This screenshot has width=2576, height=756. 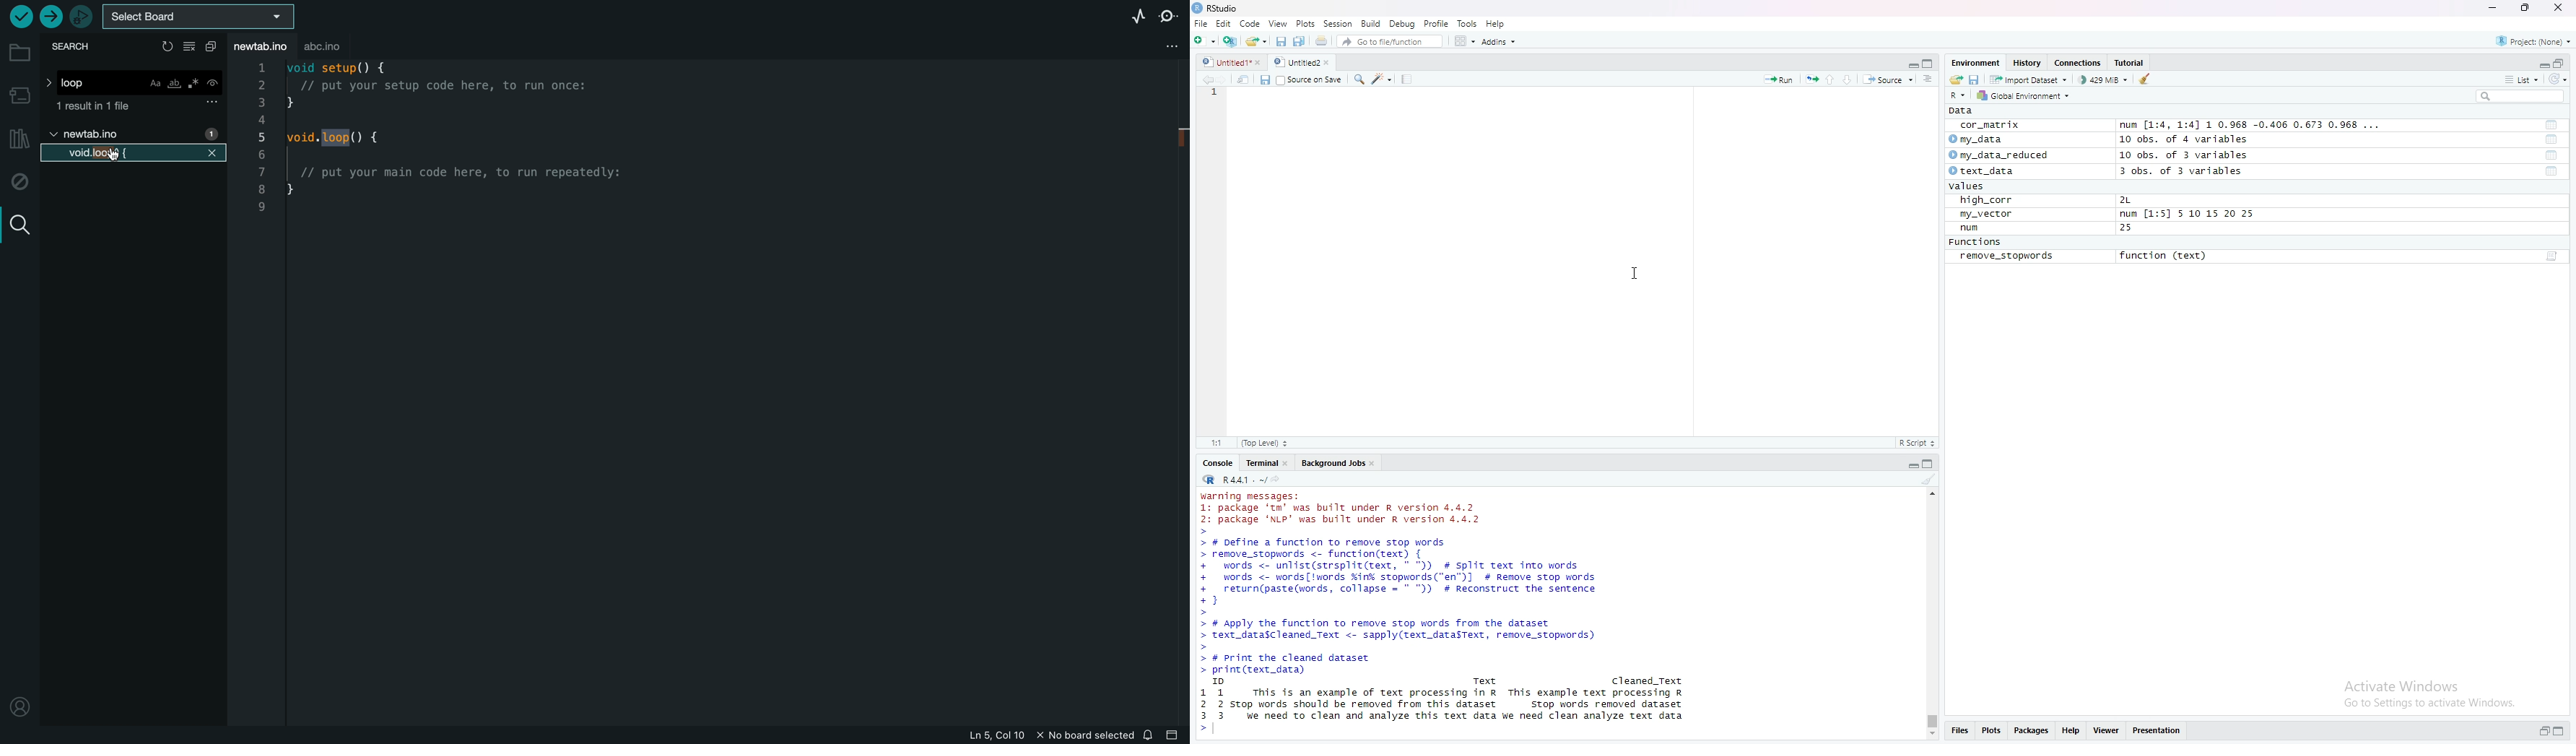 I want to click on Source, so click(x=1886, y=79).